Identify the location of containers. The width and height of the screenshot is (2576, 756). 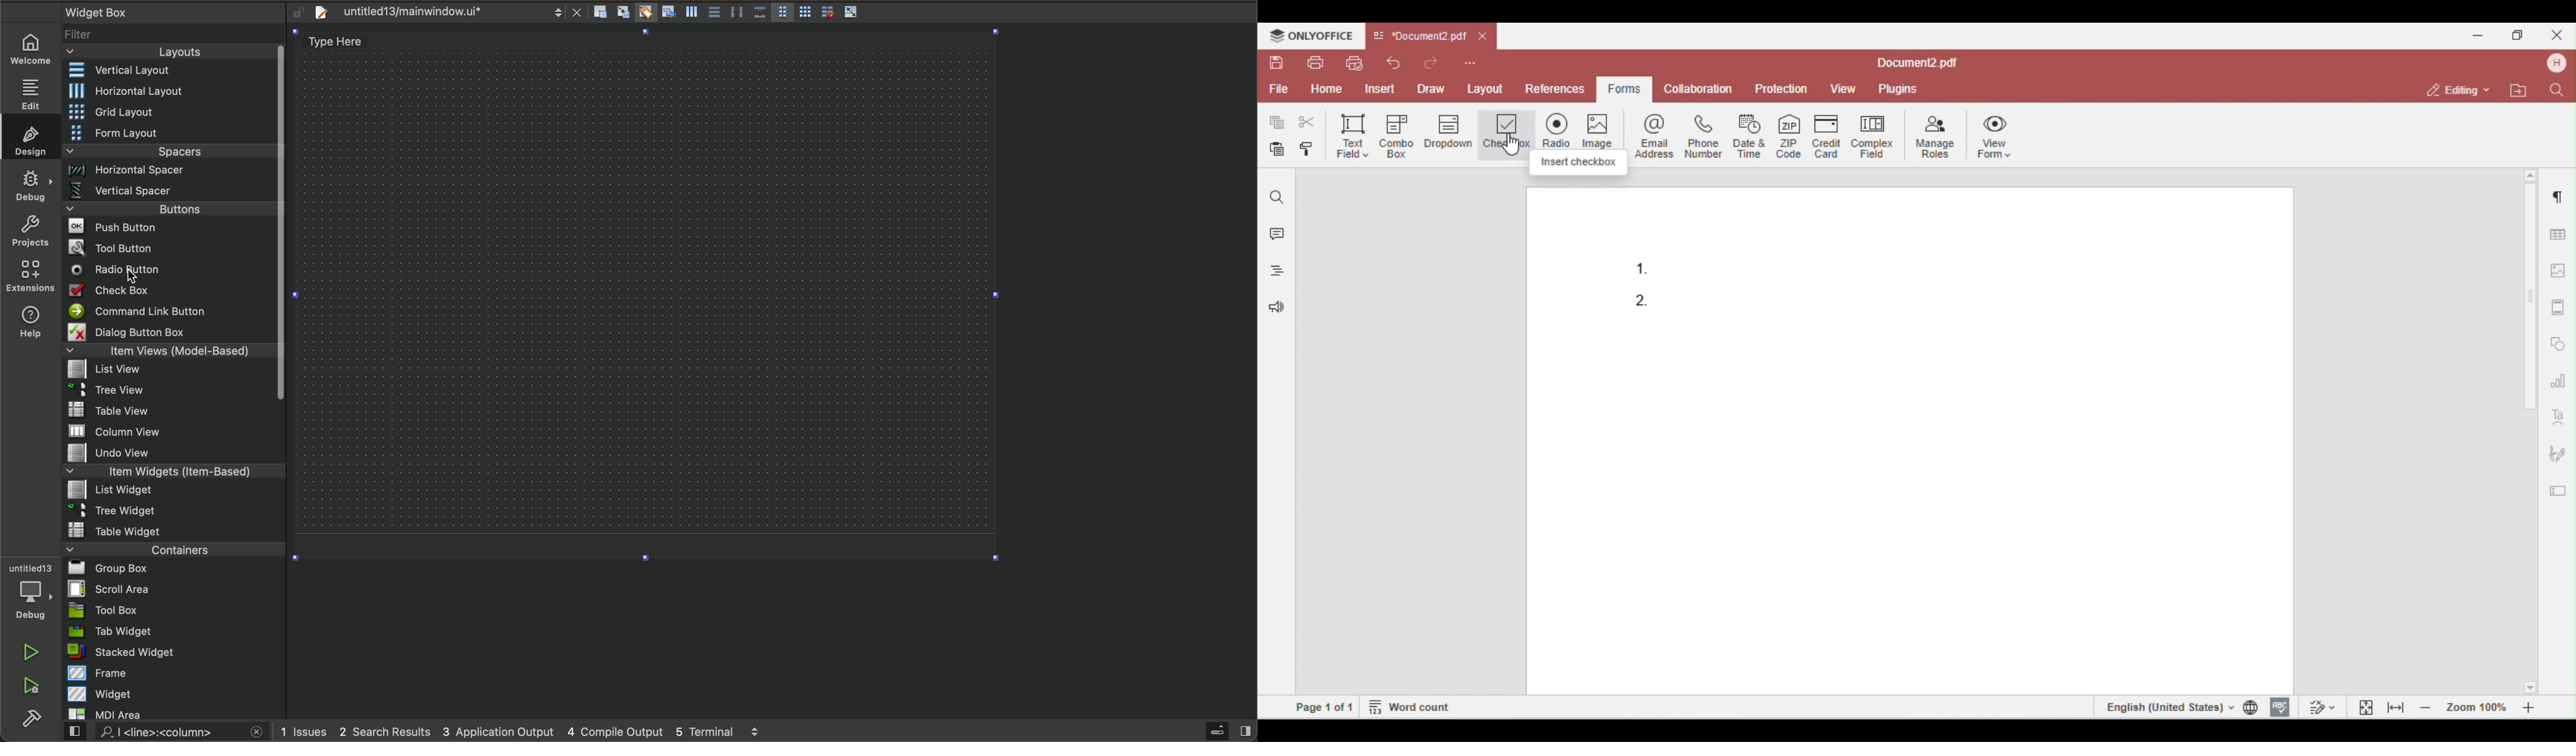
(170, 549).